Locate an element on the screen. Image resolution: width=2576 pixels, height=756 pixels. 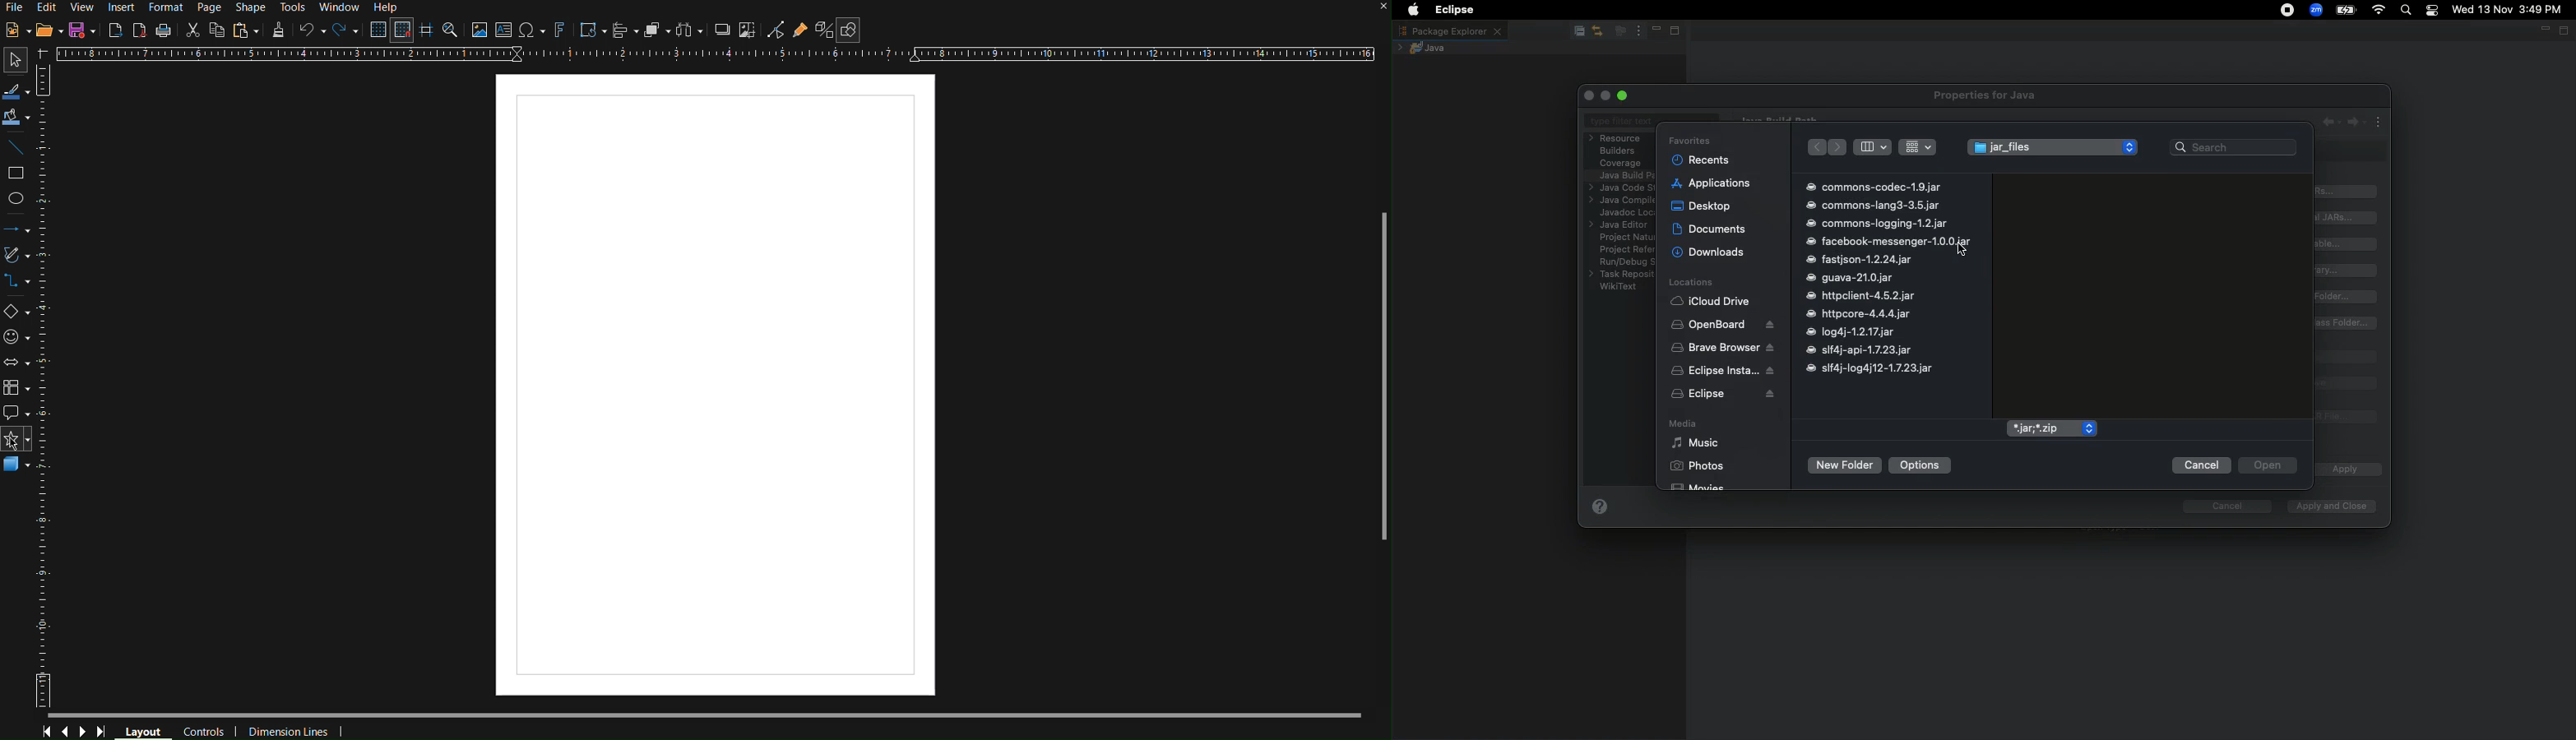
Scrollbar is located at coordinates (1375, 368).